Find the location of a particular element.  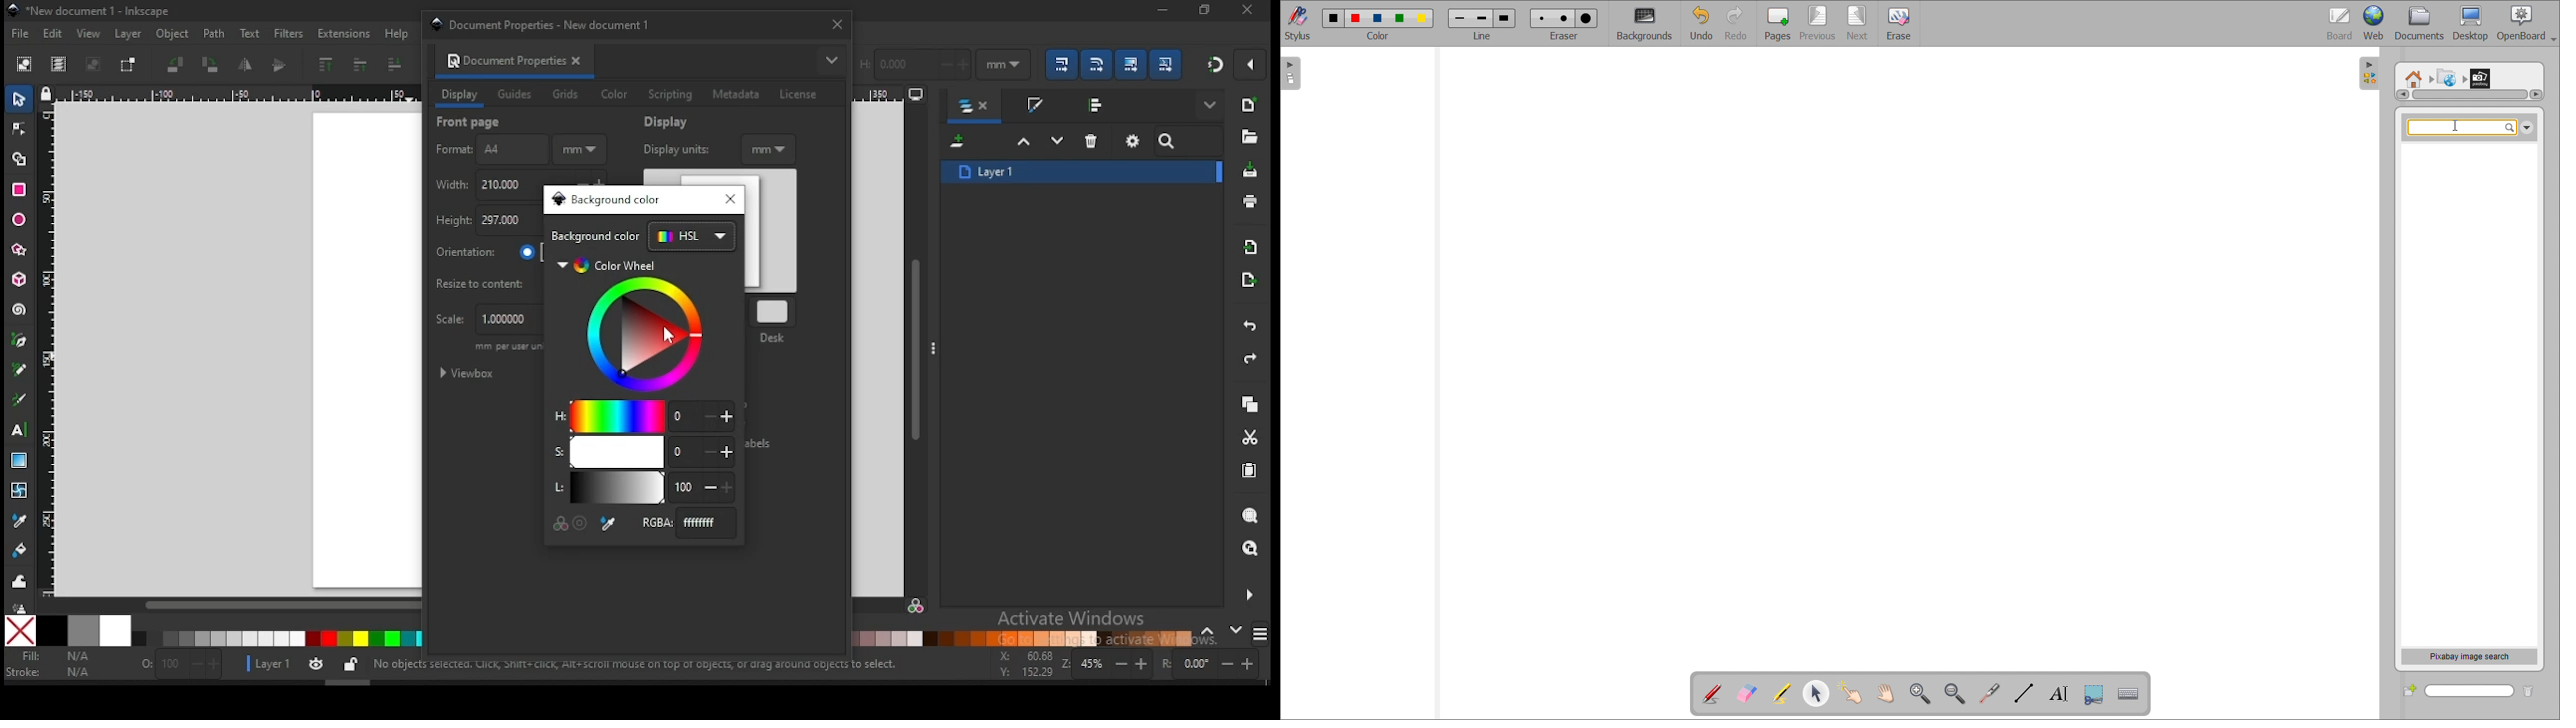

searchbox selected is located at coordinates (2459, 126).